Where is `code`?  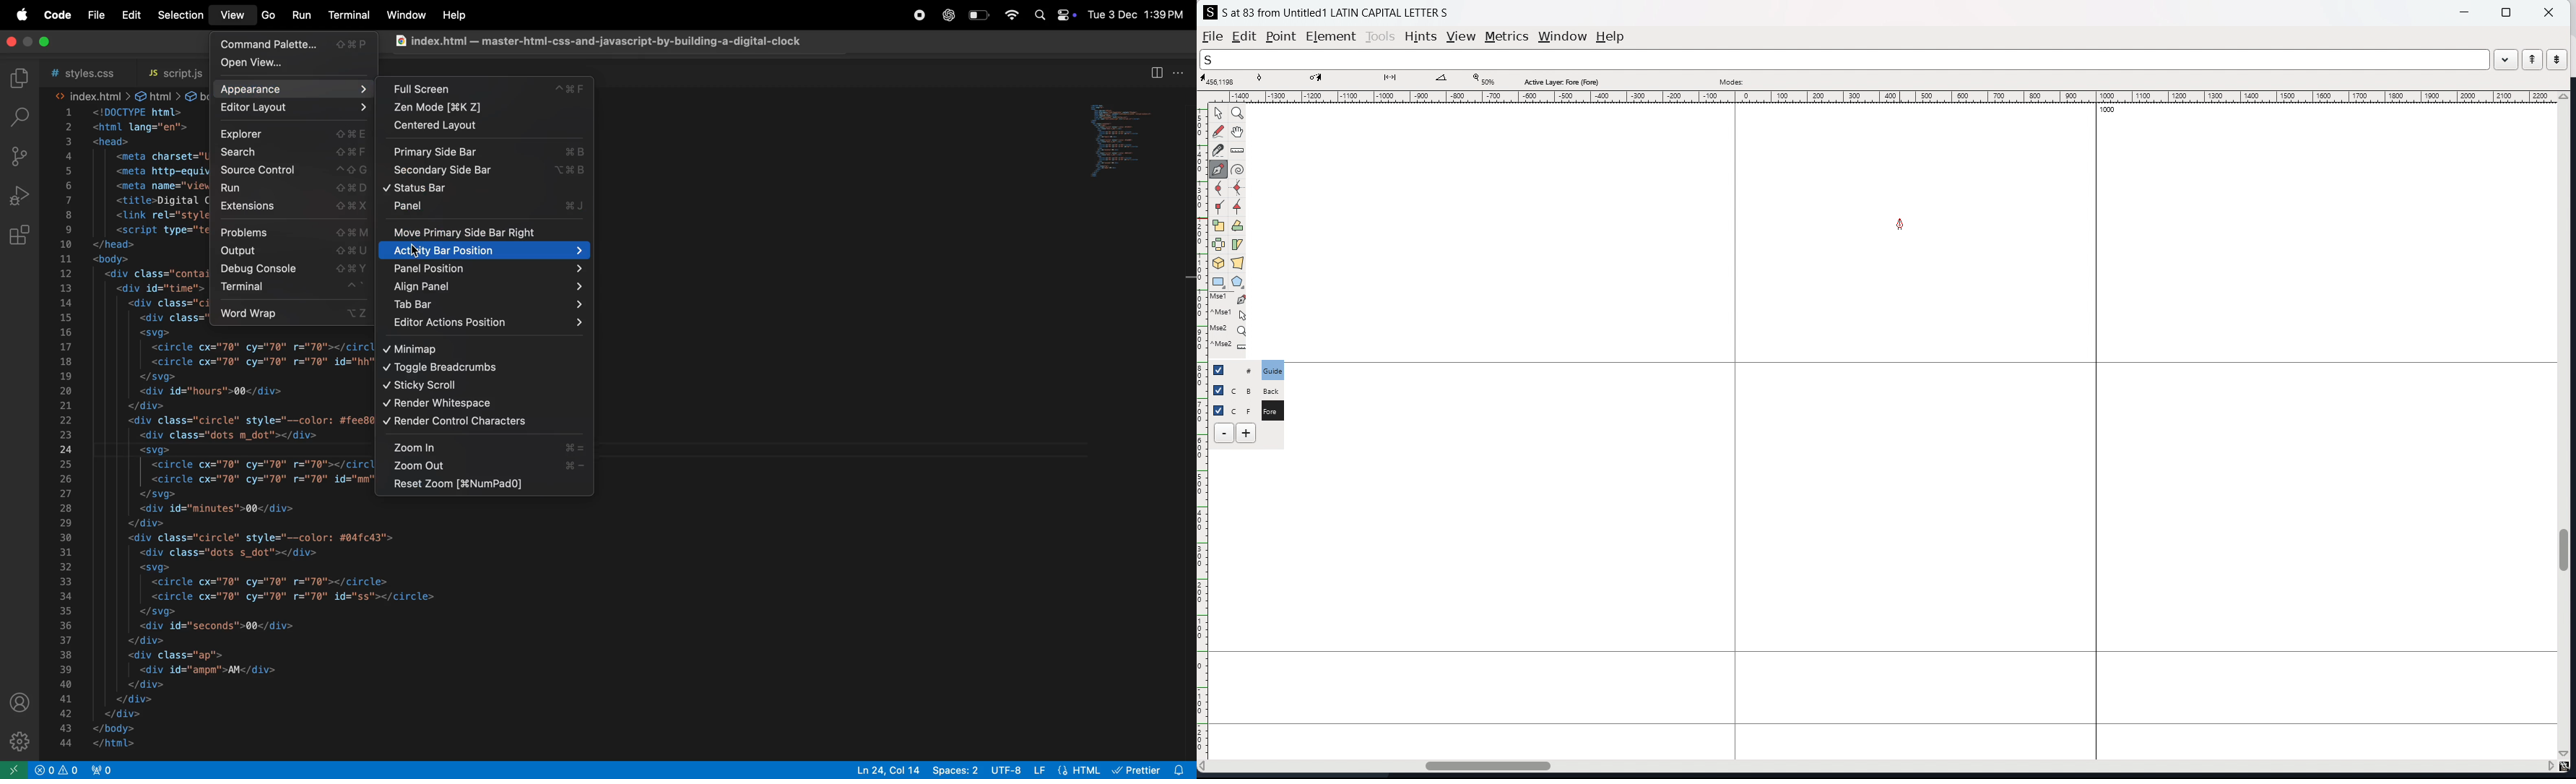
code is located at coordinates (57, 15).